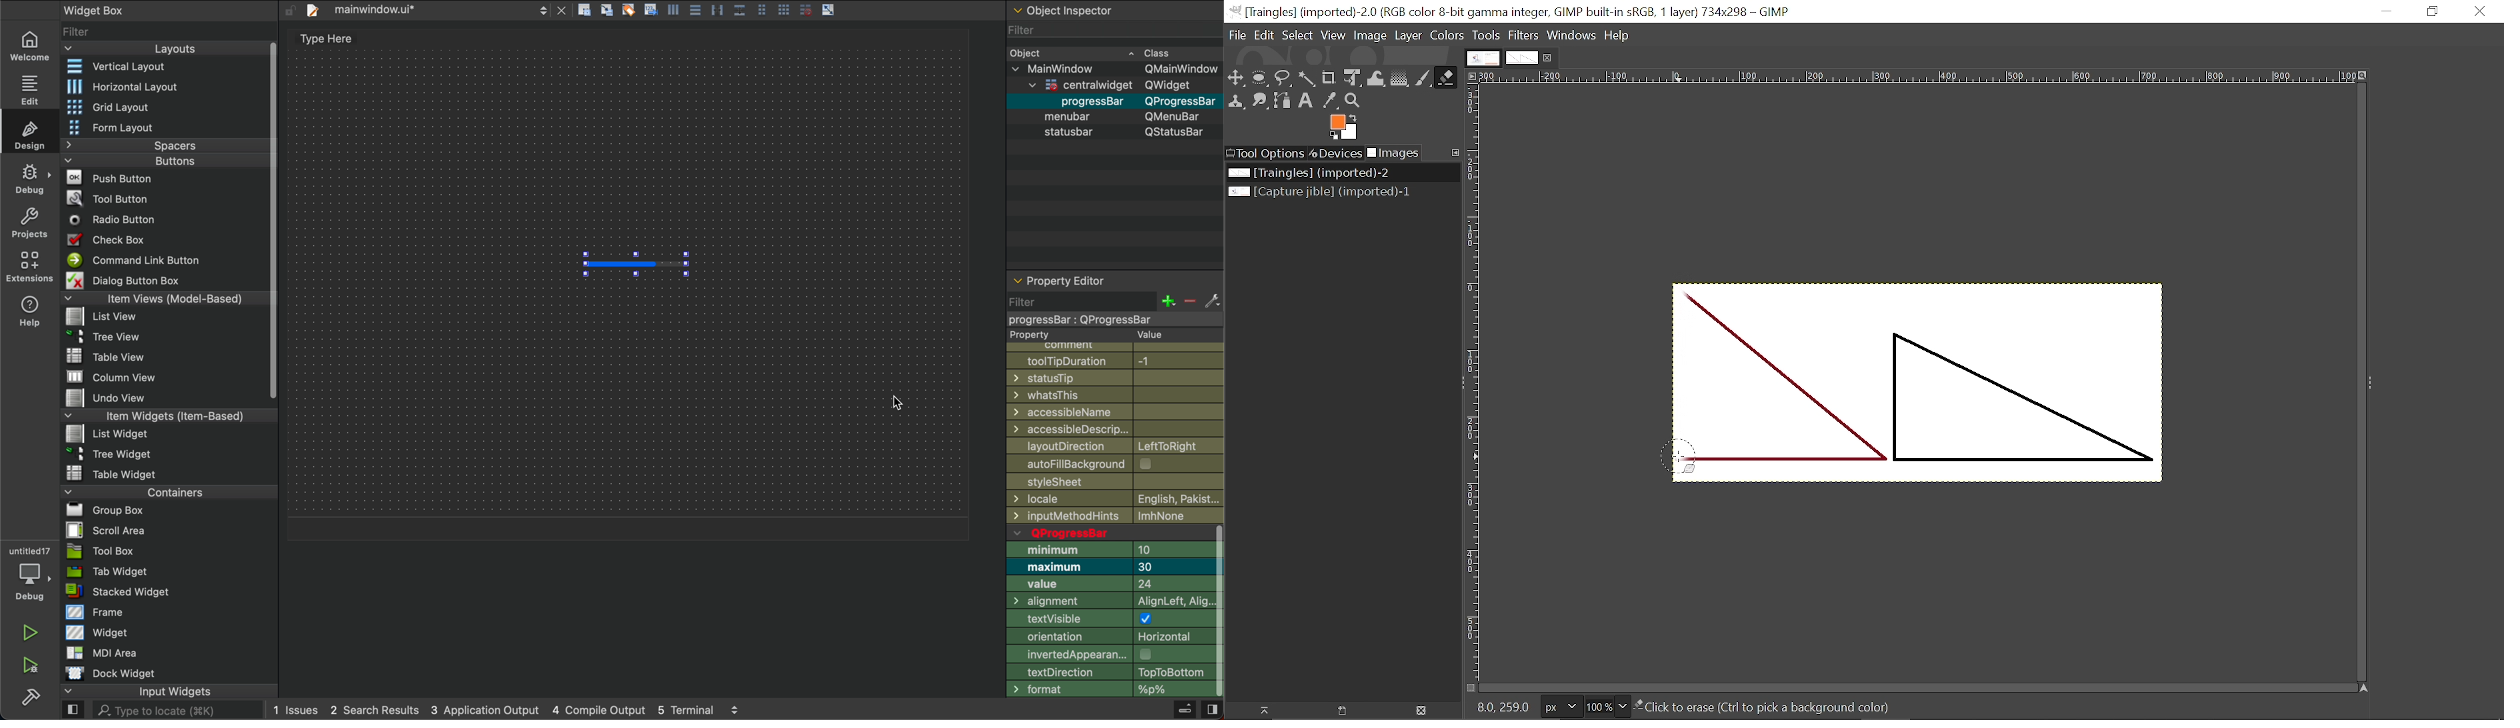 The width and height of the screenshot is (2520, 728). Describe the element at coordinates (1339, 711) in the screenshot. I see `Open image in new display` at that location.